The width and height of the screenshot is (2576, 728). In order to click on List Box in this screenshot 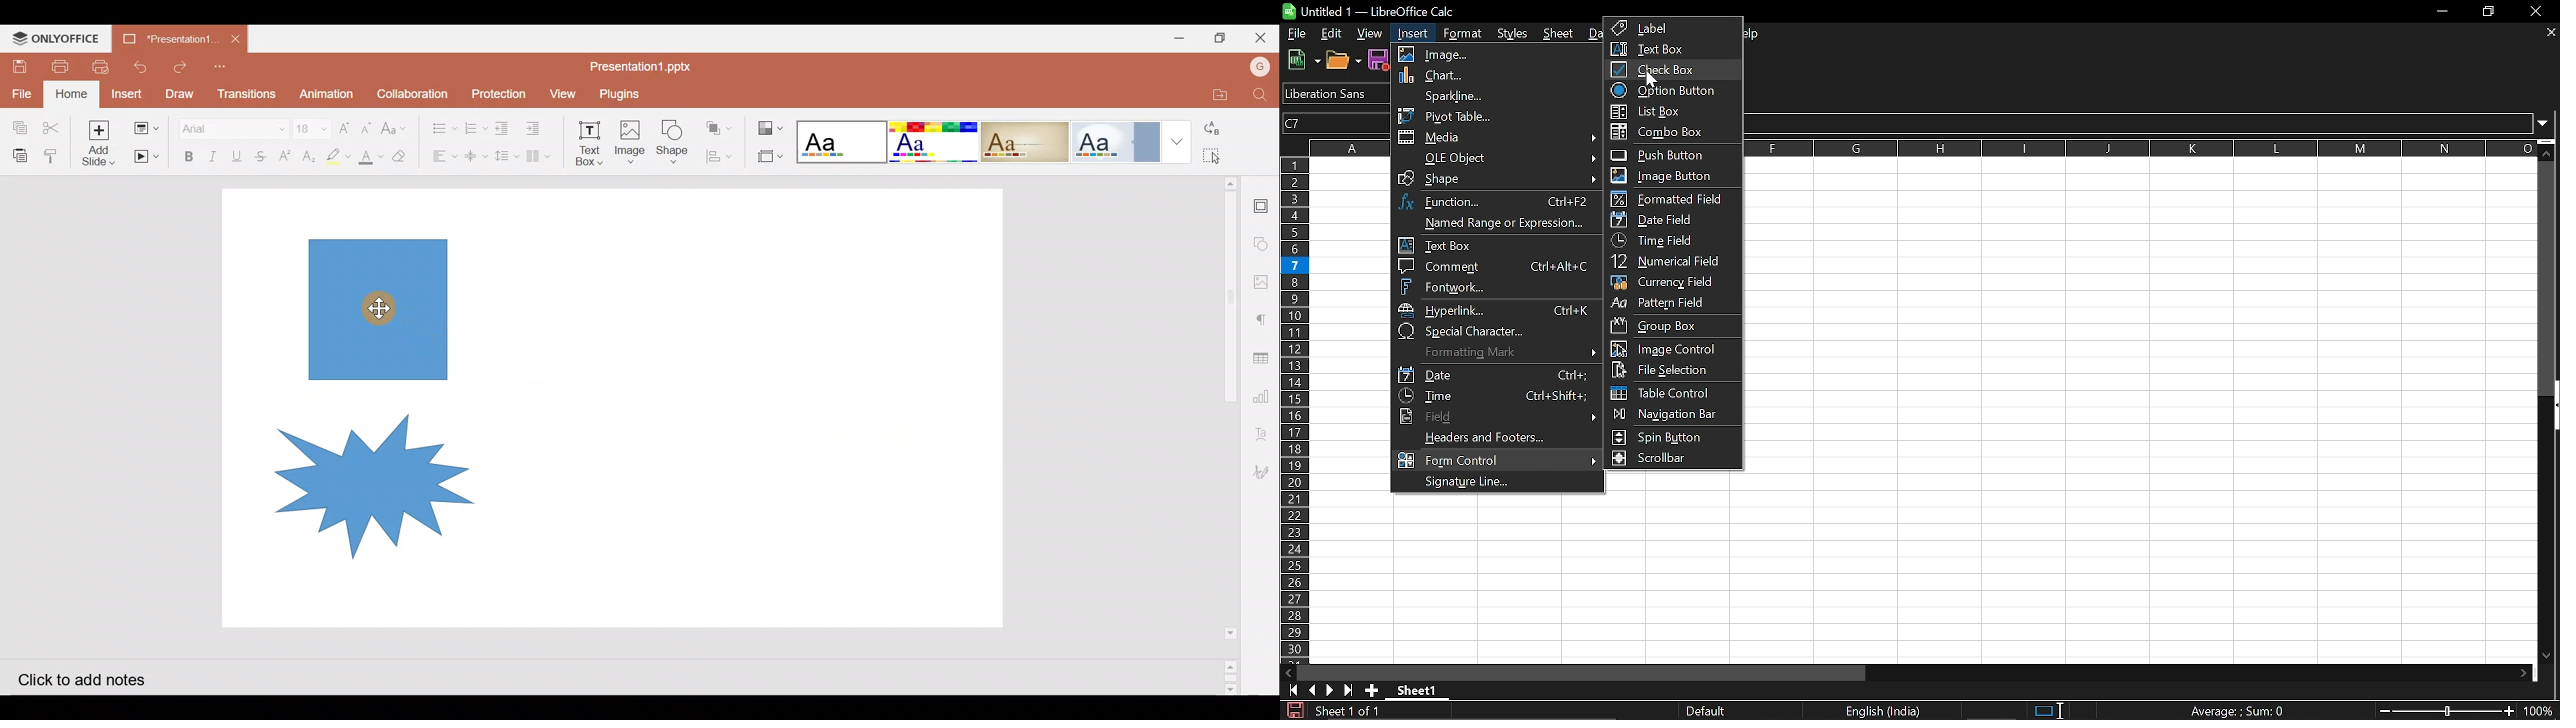, I will do `click(1675, 112)`.